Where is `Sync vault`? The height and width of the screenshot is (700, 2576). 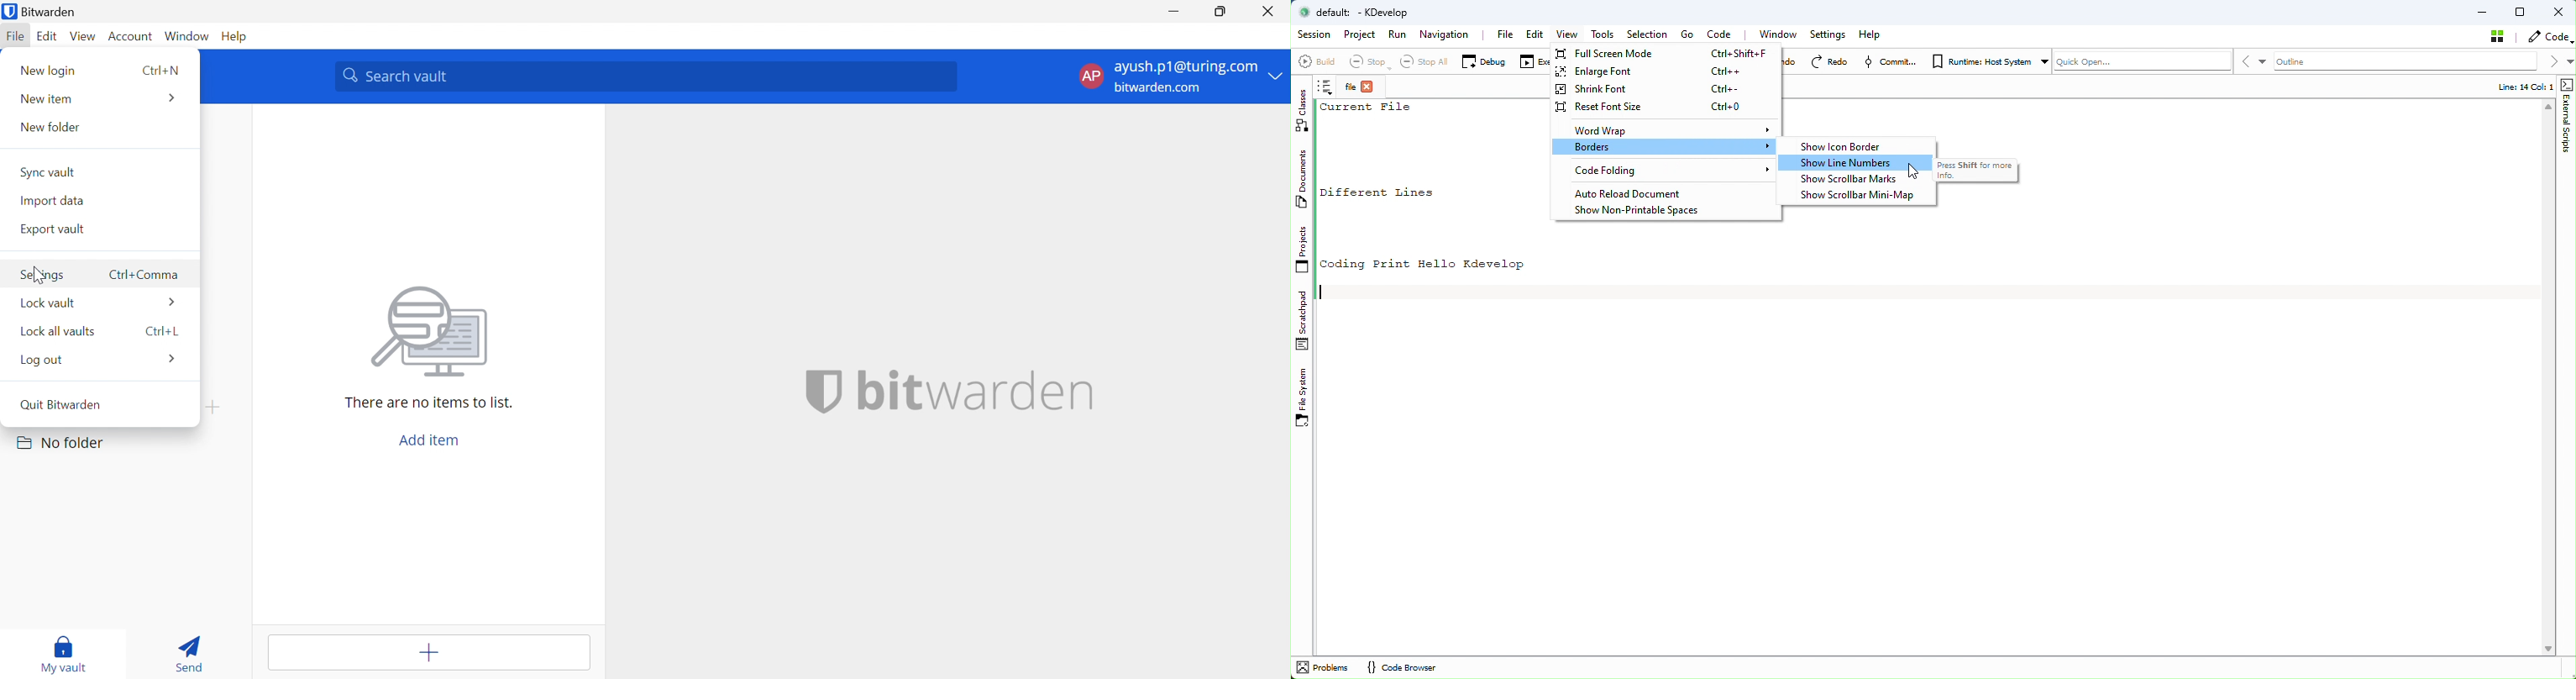 Sync vault is located at coordinates (50, 172).